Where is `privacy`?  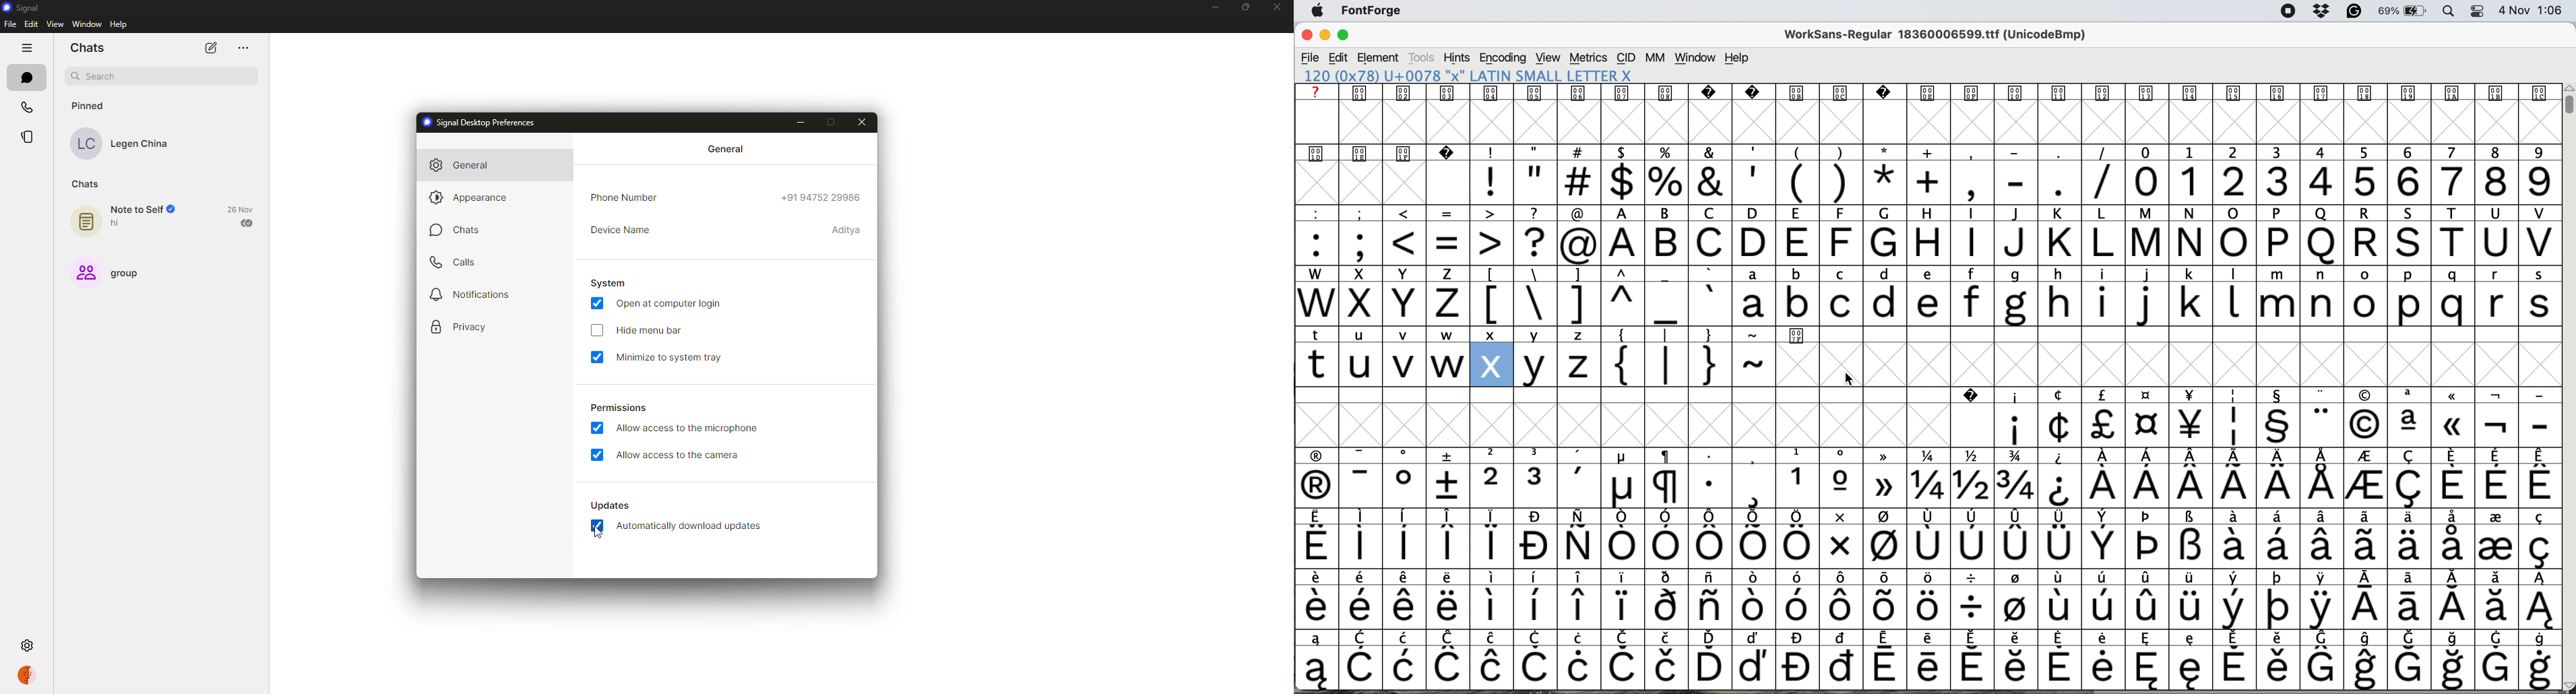
privacy is located at coordinates (459, 325).